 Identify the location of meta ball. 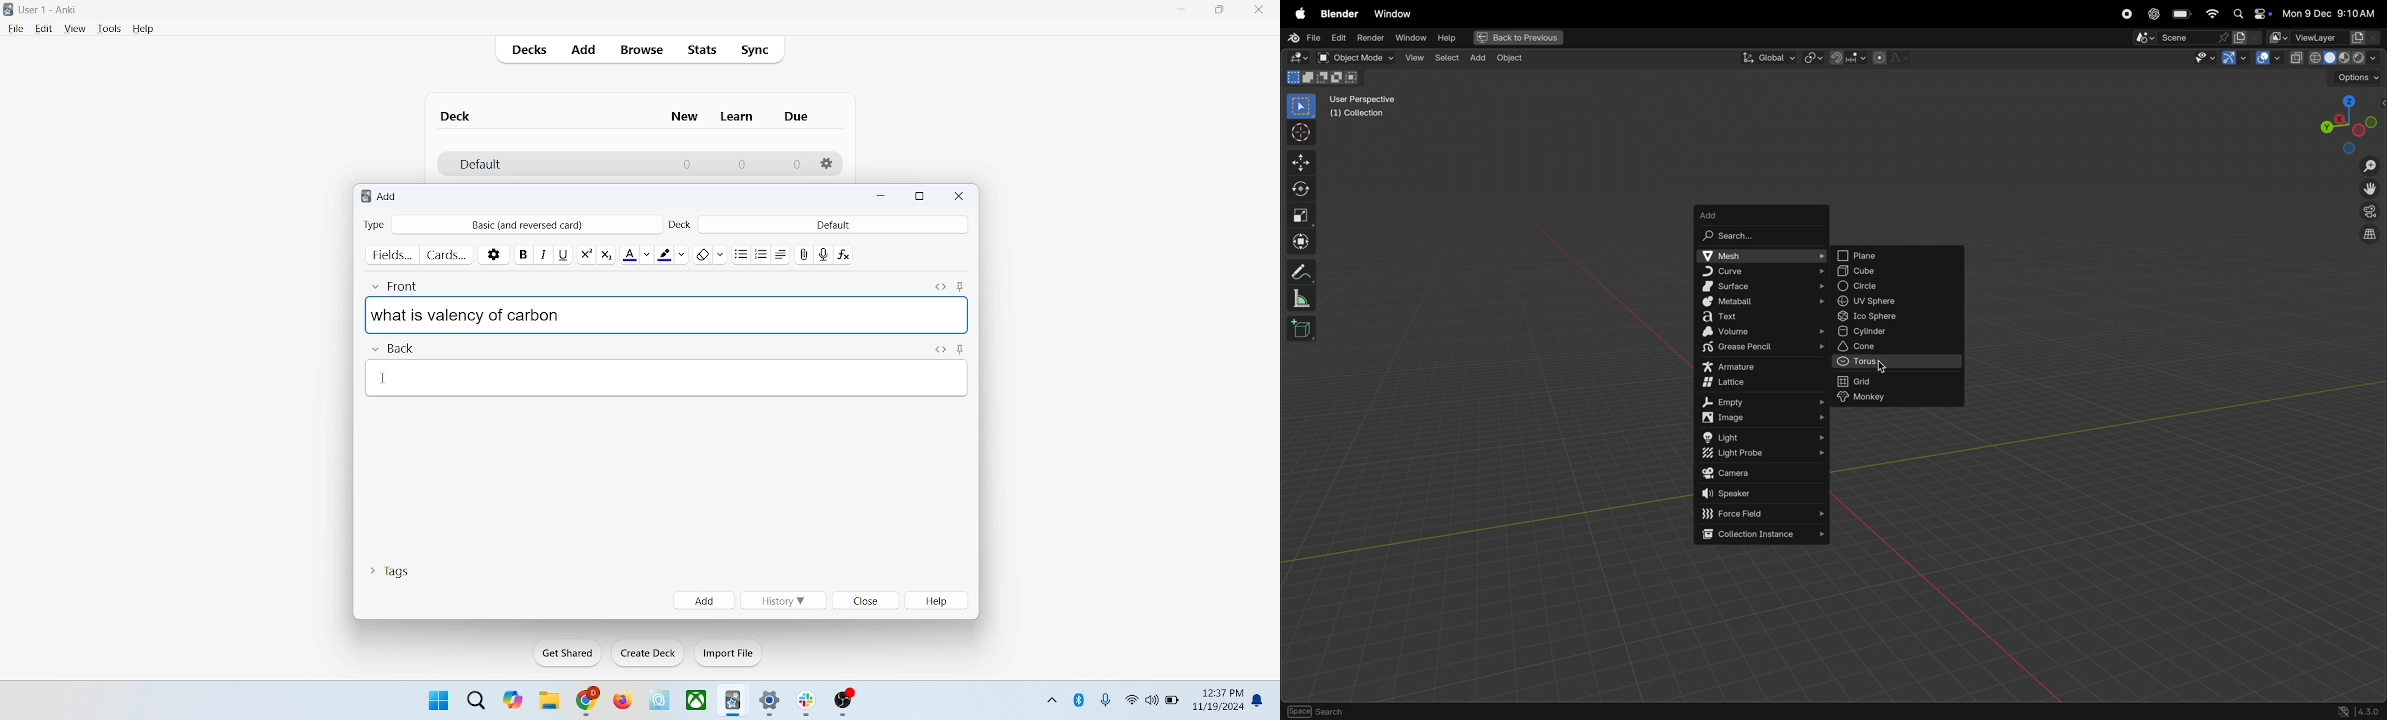
(1761, 302).